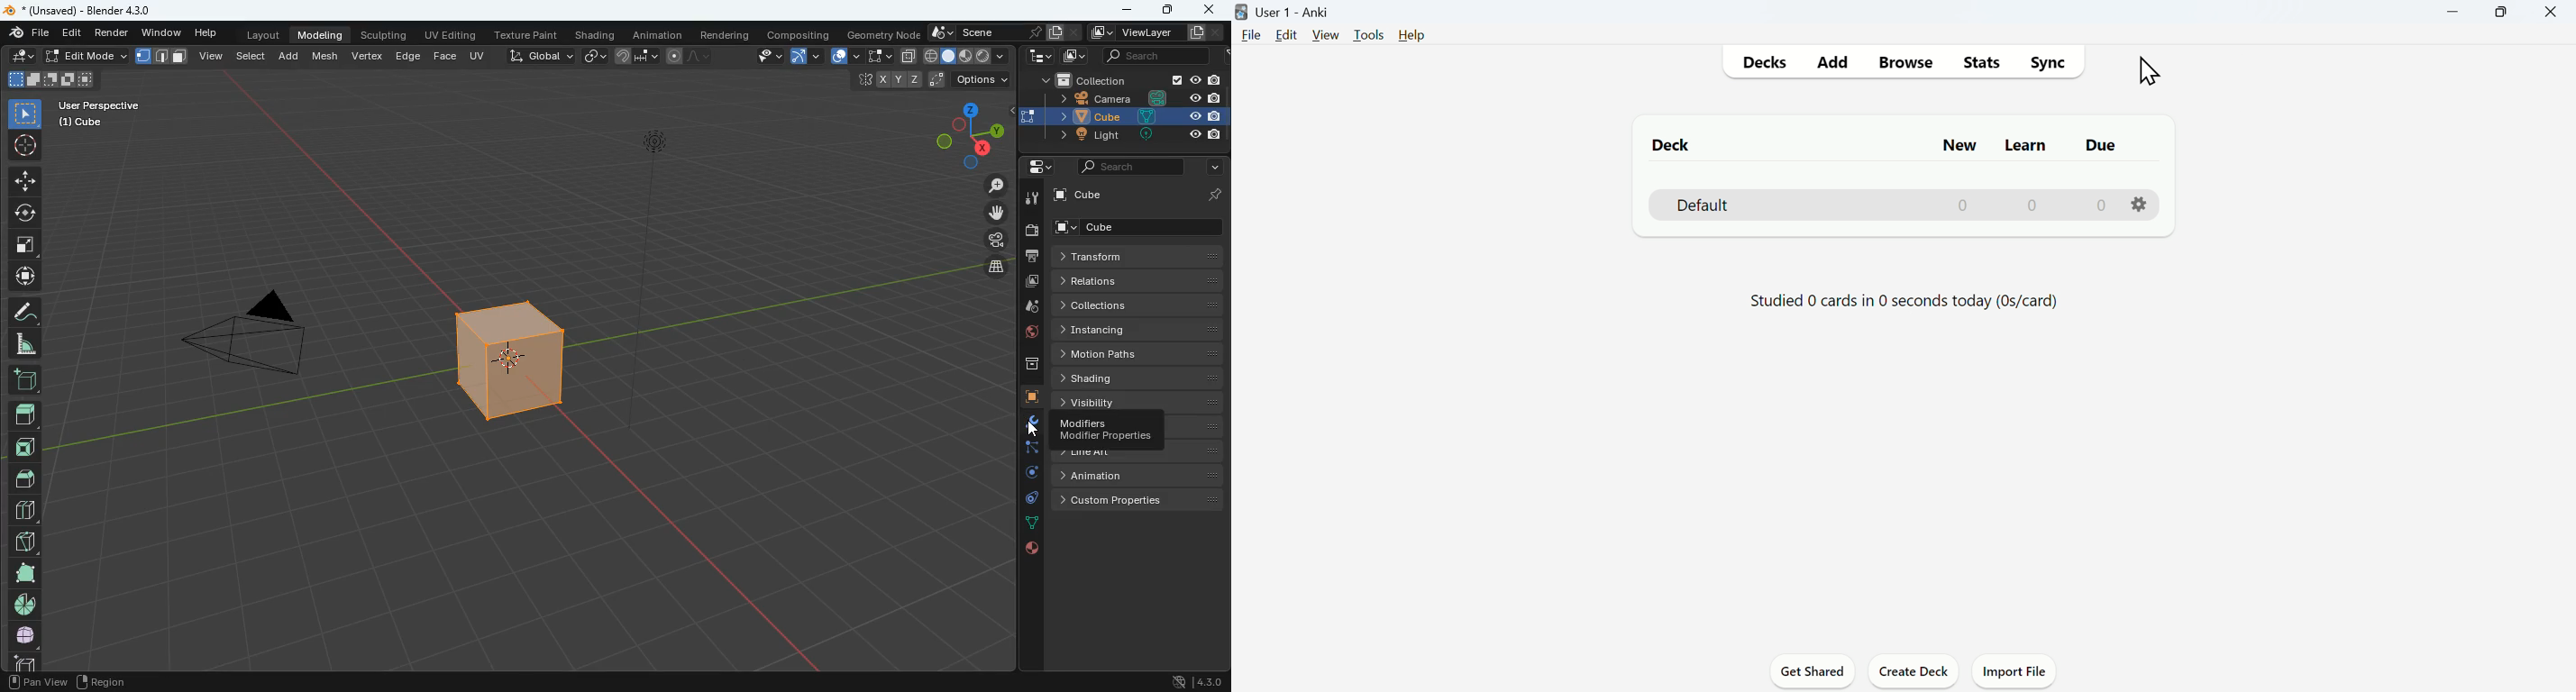 This screenshot has width=2576, height=700. What do you see at coordinates (1285, 37) in the screenshot?
I see `Edit` at bounding box center [1285, 37].